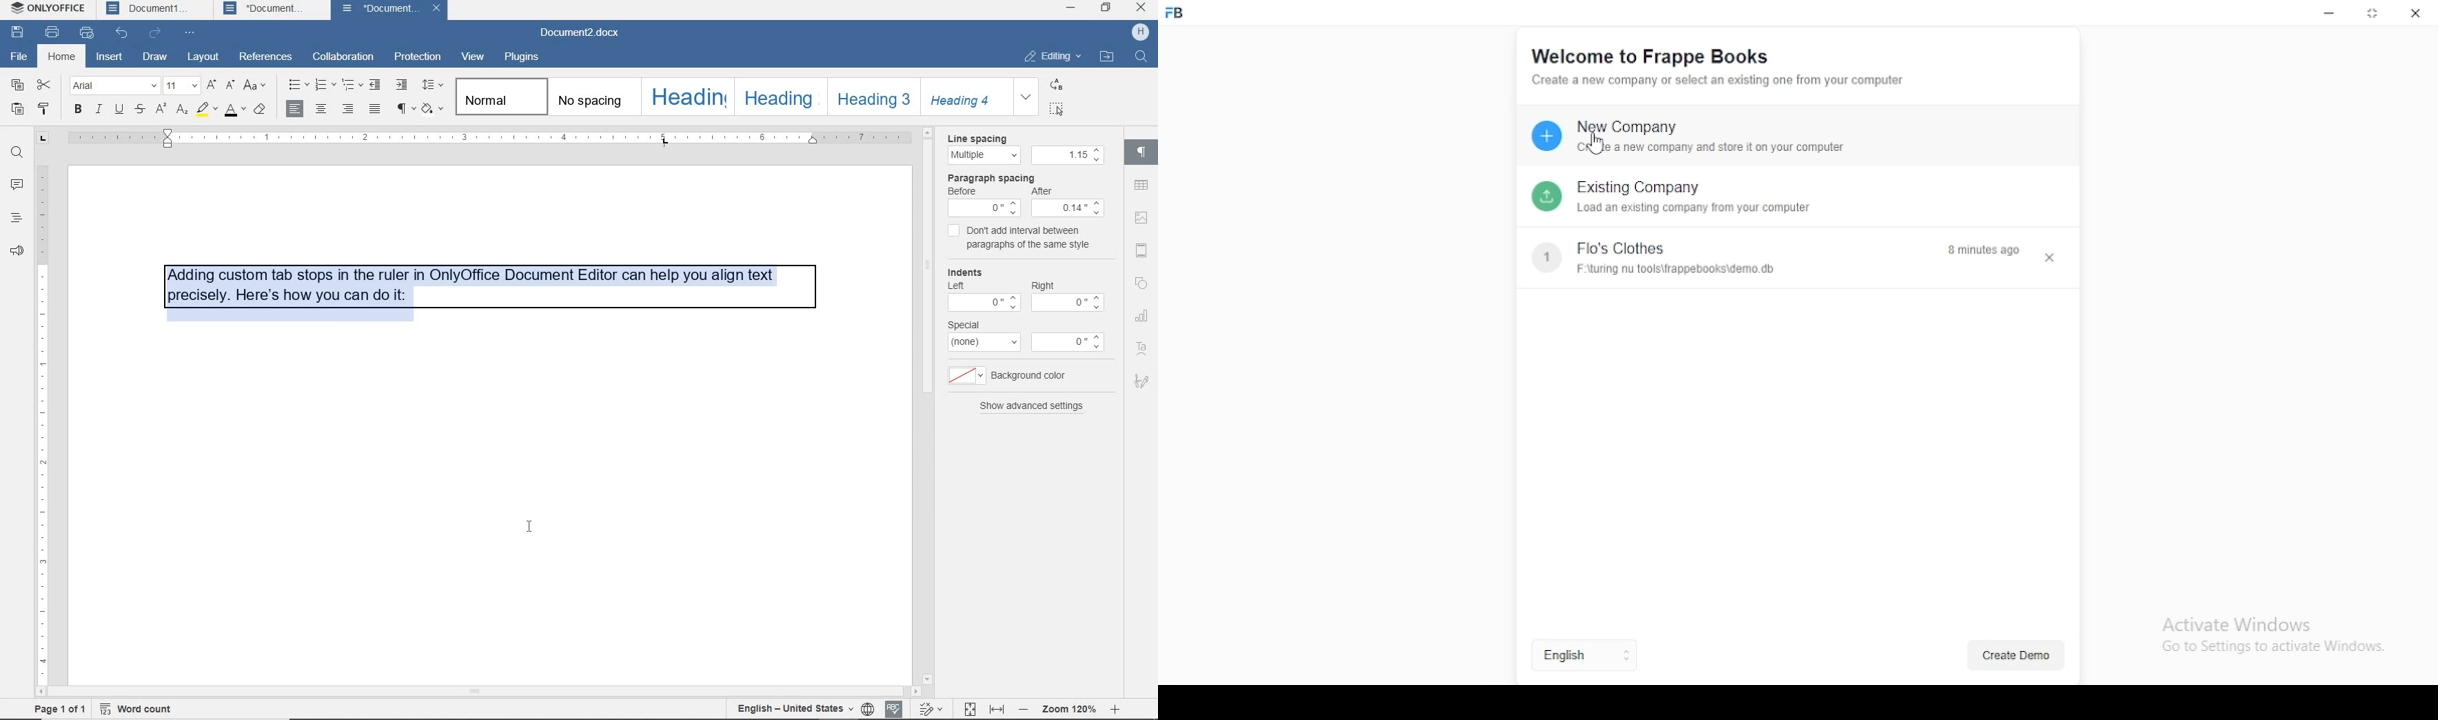 The image size is (2464, 728). I want to click on increase indent, so click(403, 86).